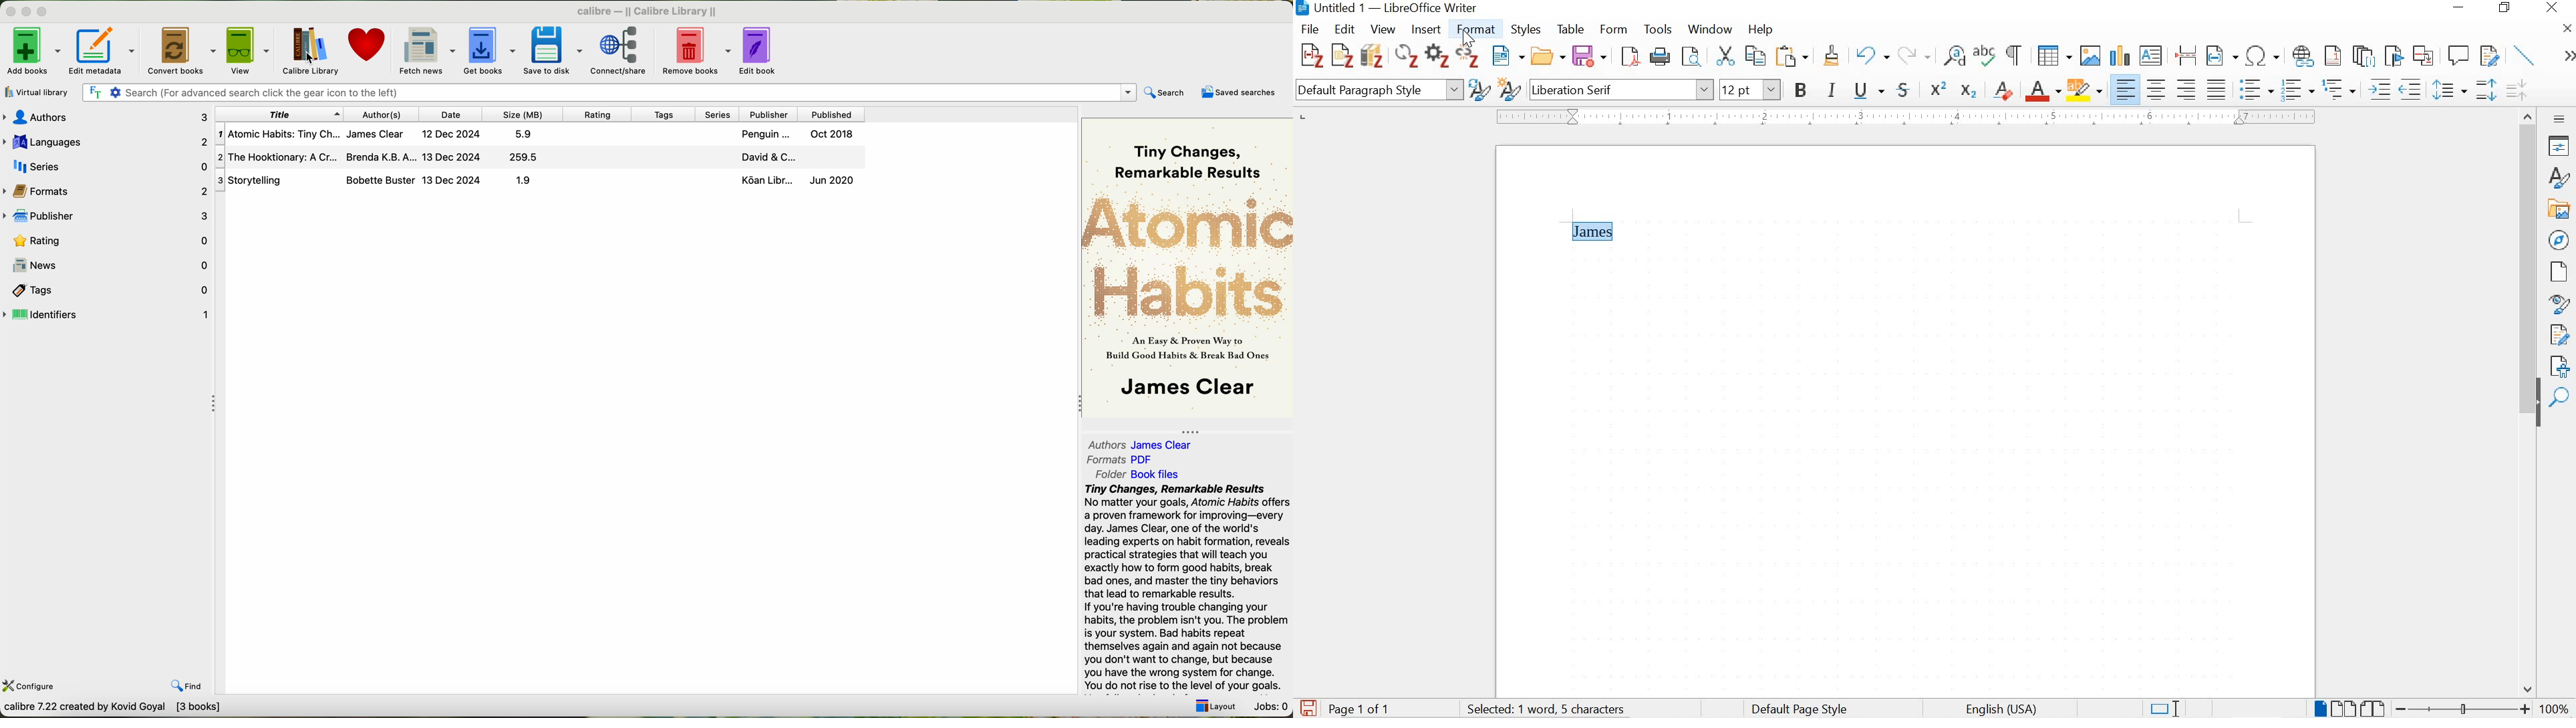 This screenshot has width=2576, height=728. I want to click on title, so click(278, 114).